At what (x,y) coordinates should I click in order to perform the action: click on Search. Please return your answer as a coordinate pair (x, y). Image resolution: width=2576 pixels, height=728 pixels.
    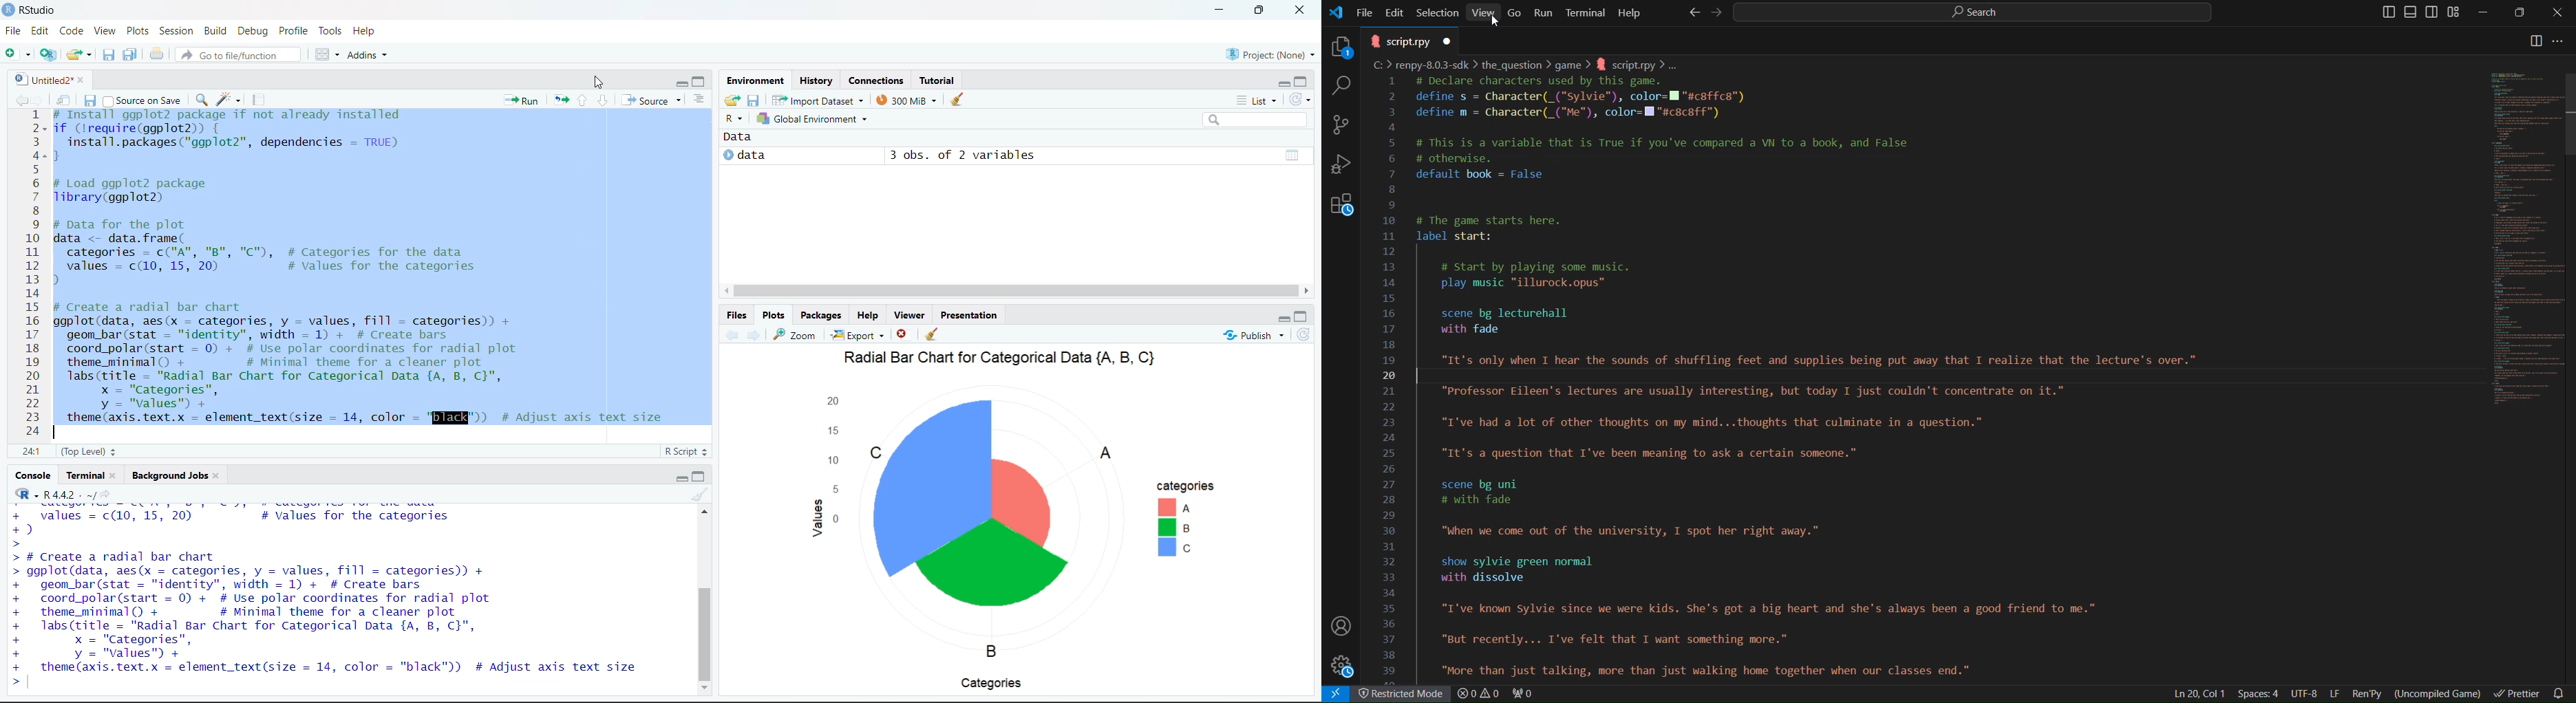
    Looking at the image, I should click on (1338, 85).